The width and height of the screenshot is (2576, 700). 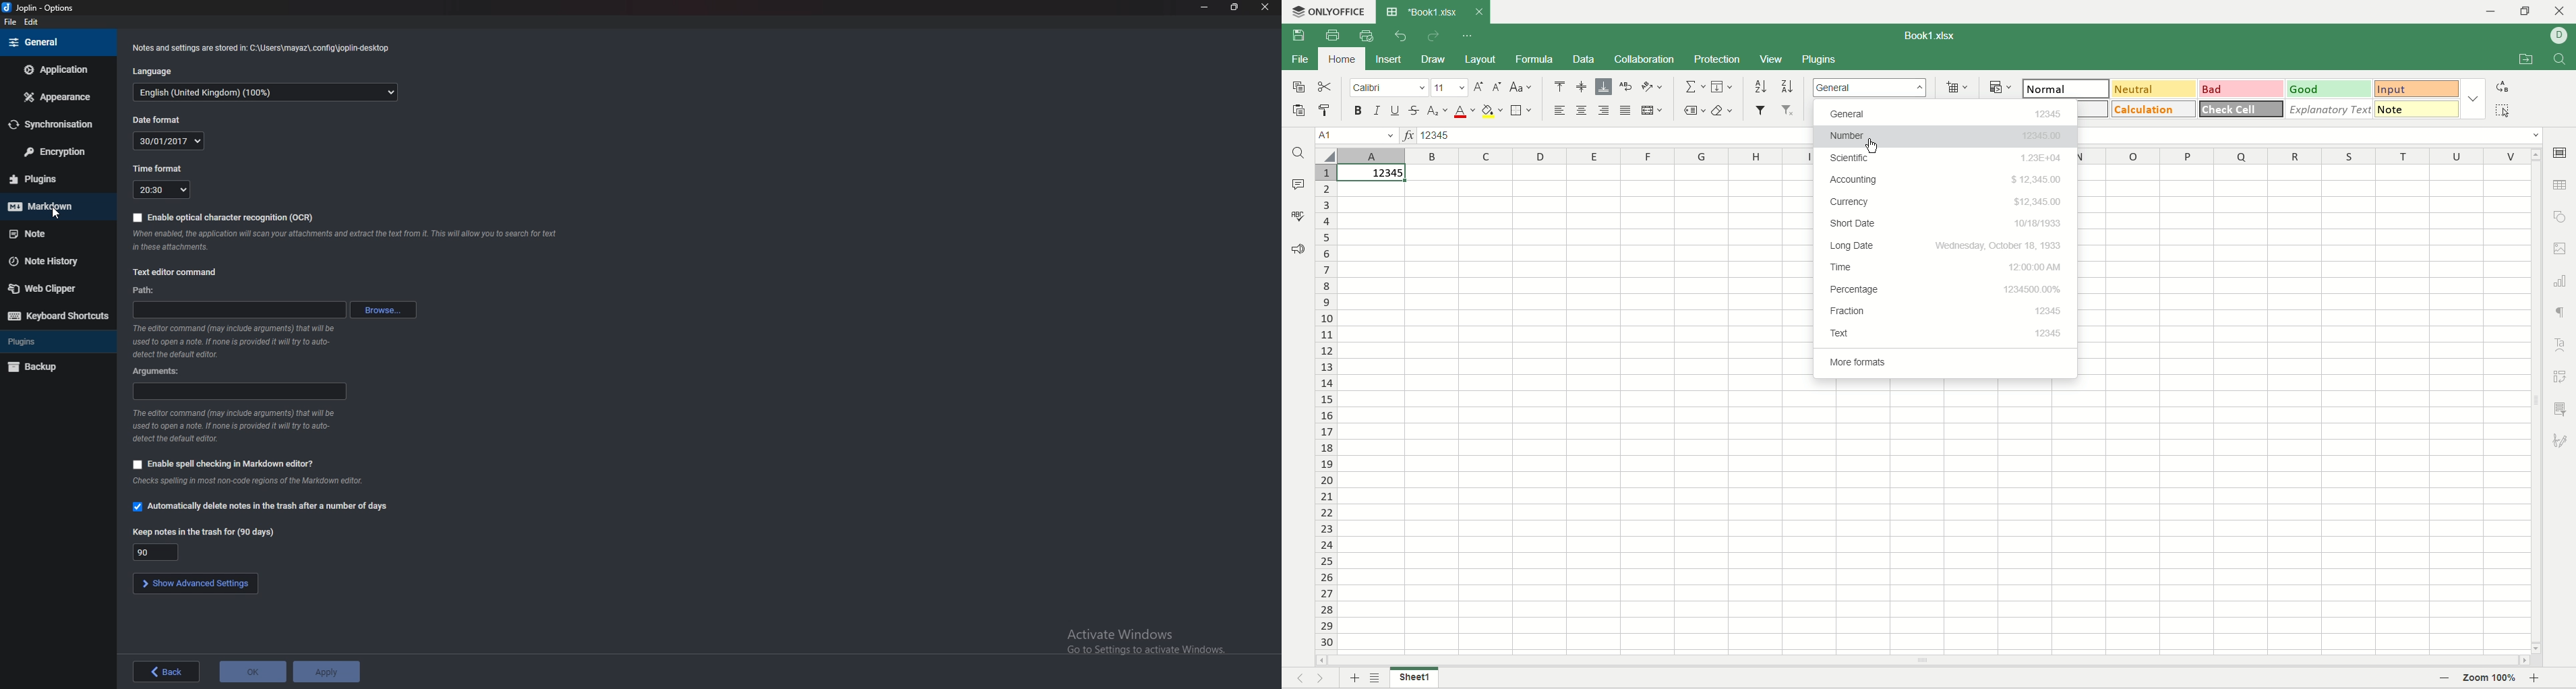 I want to click on input line, so click(x=1619, y=136).